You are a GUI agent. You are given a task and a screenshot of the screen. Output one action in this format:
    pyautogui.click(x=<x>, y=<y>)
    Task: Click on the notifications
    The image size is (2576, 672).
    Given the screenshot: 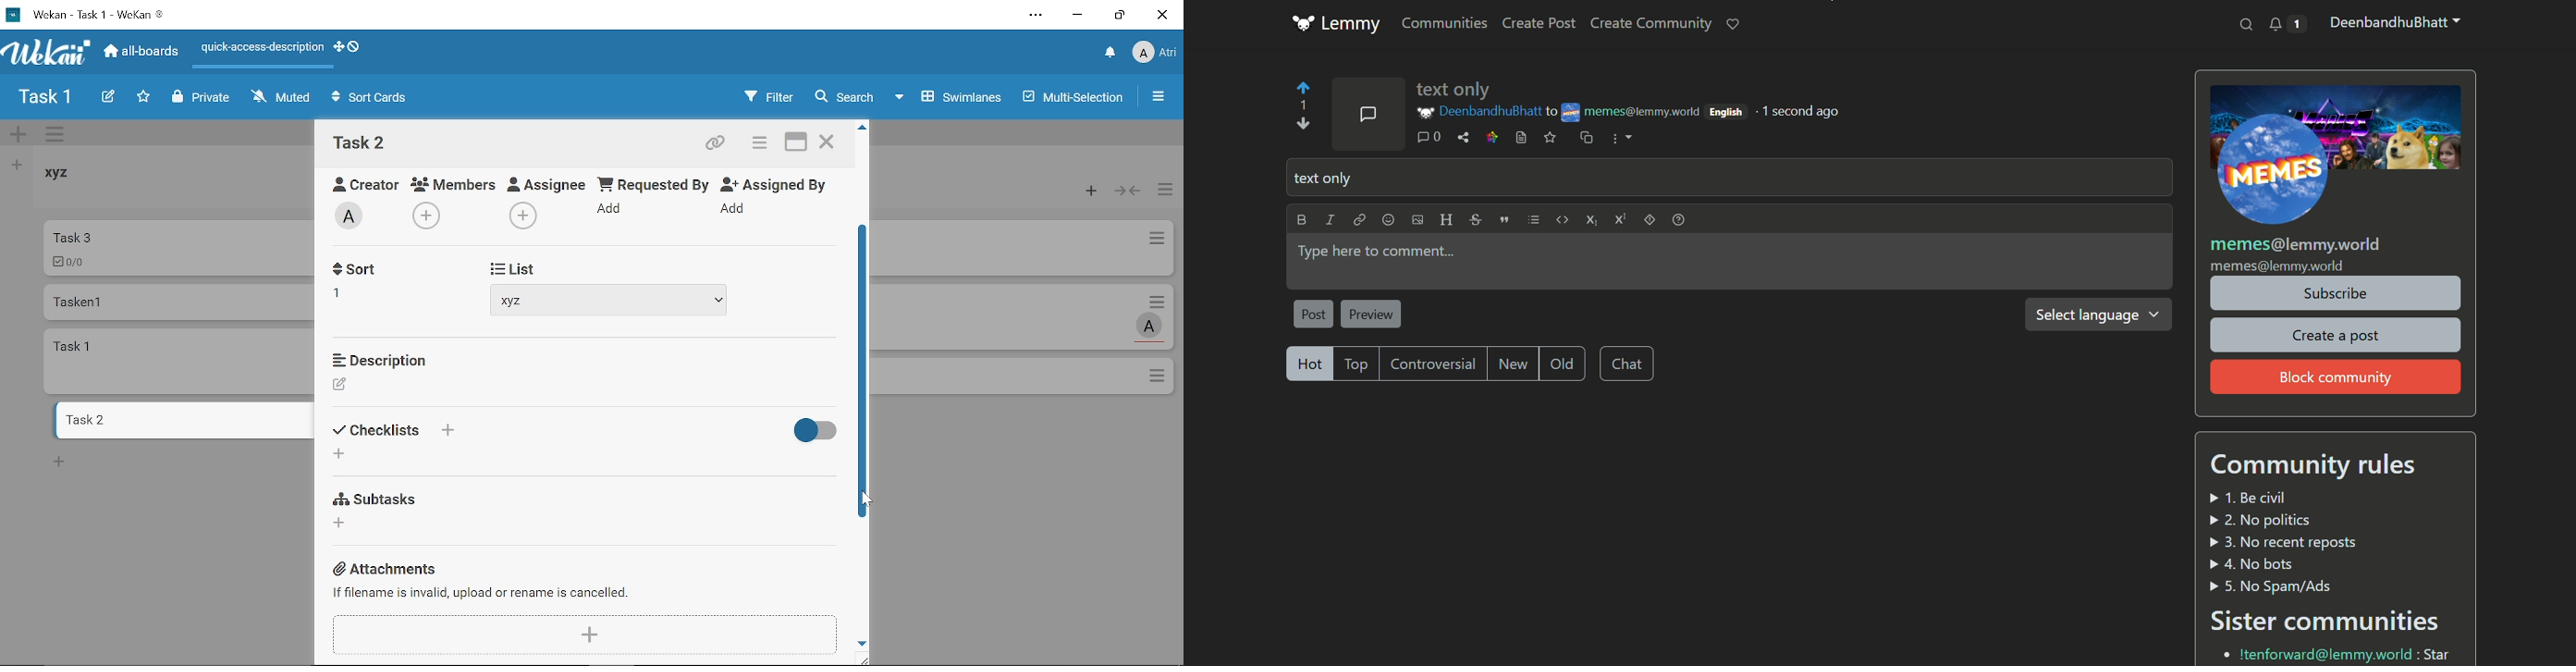 What is the action you would take?
    pyautogui.click(x=2287, y=23)
    